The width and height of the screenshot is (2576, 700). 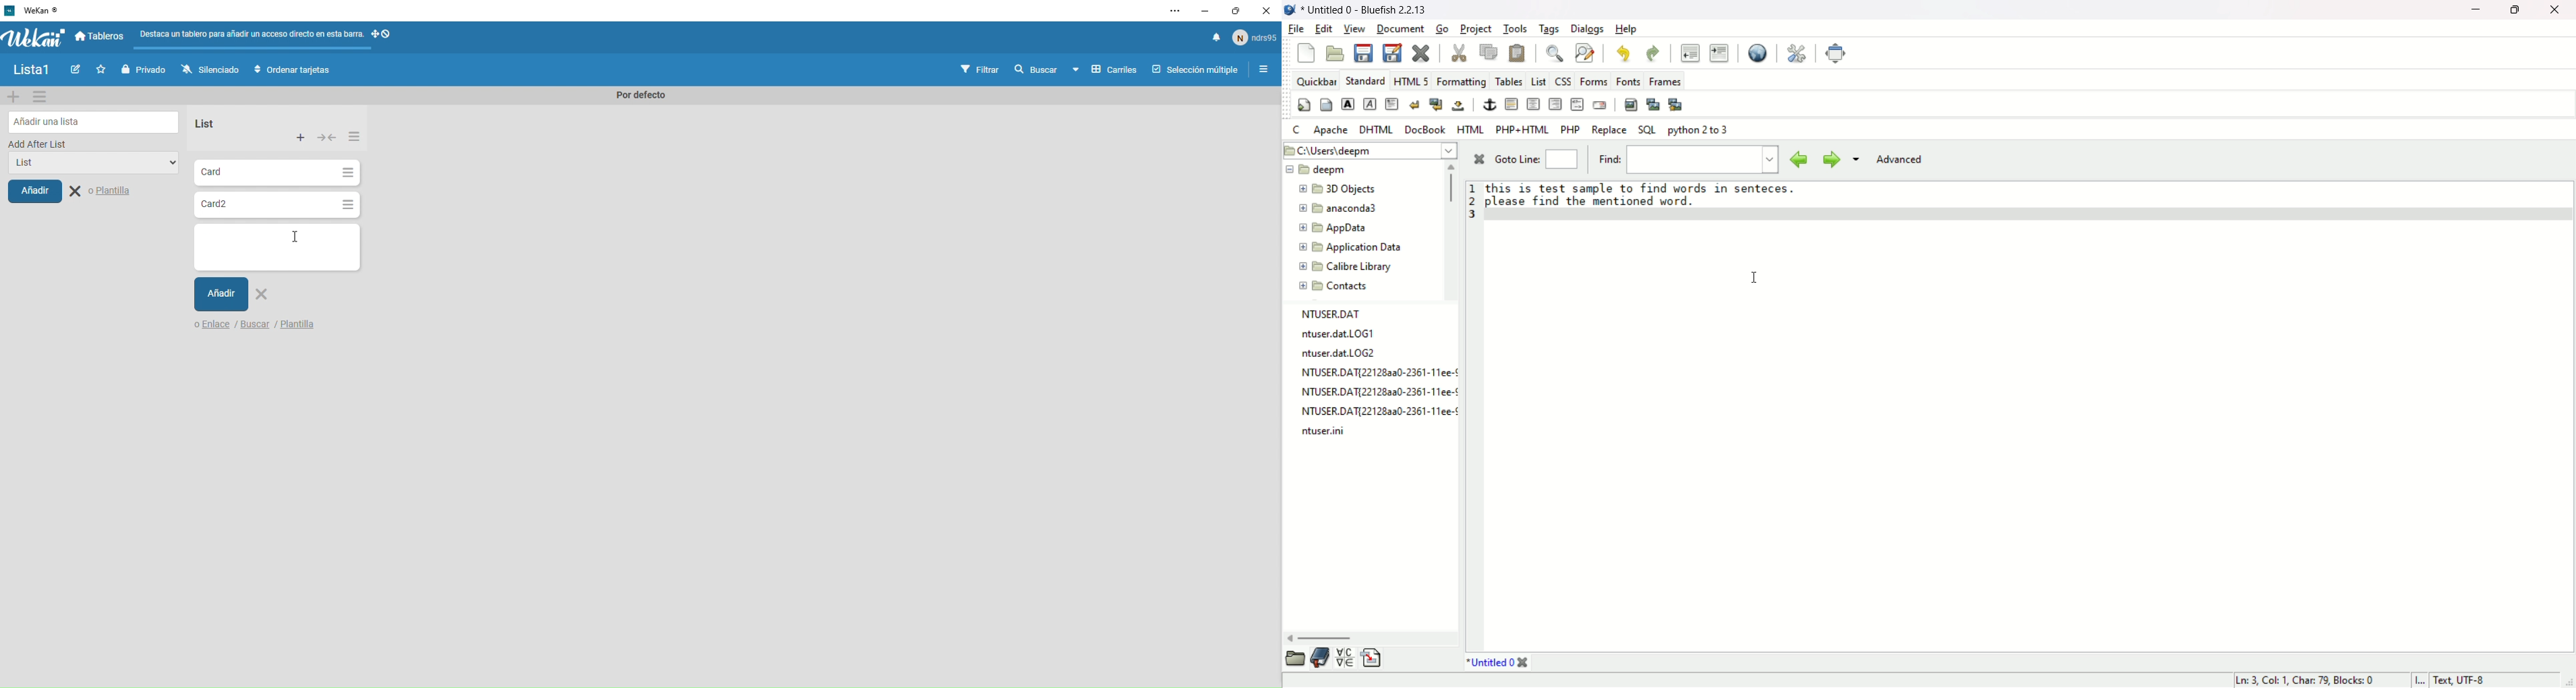 What do you see at coordinates (1681, 81) in the screenshot?
I see `frames` at bounding box center [1681, 81].